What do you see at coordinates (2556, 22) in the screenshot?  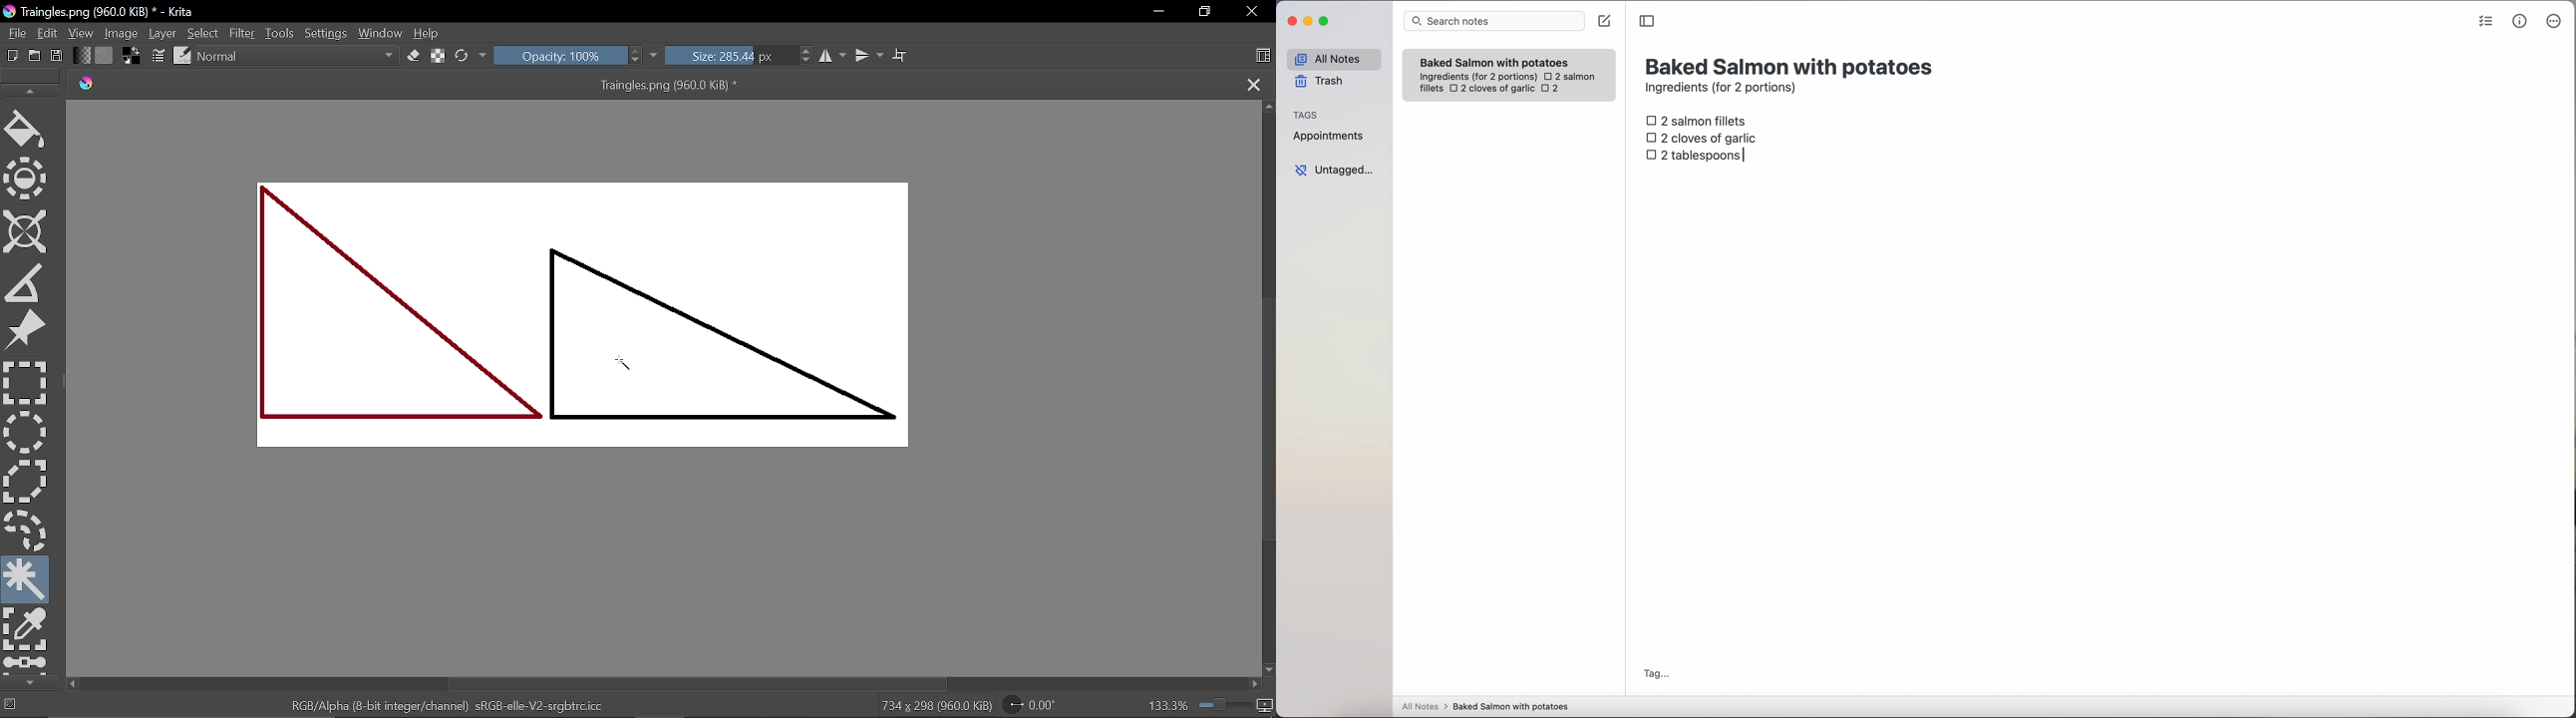 I see `more options` at bounding box center [2556, 22].